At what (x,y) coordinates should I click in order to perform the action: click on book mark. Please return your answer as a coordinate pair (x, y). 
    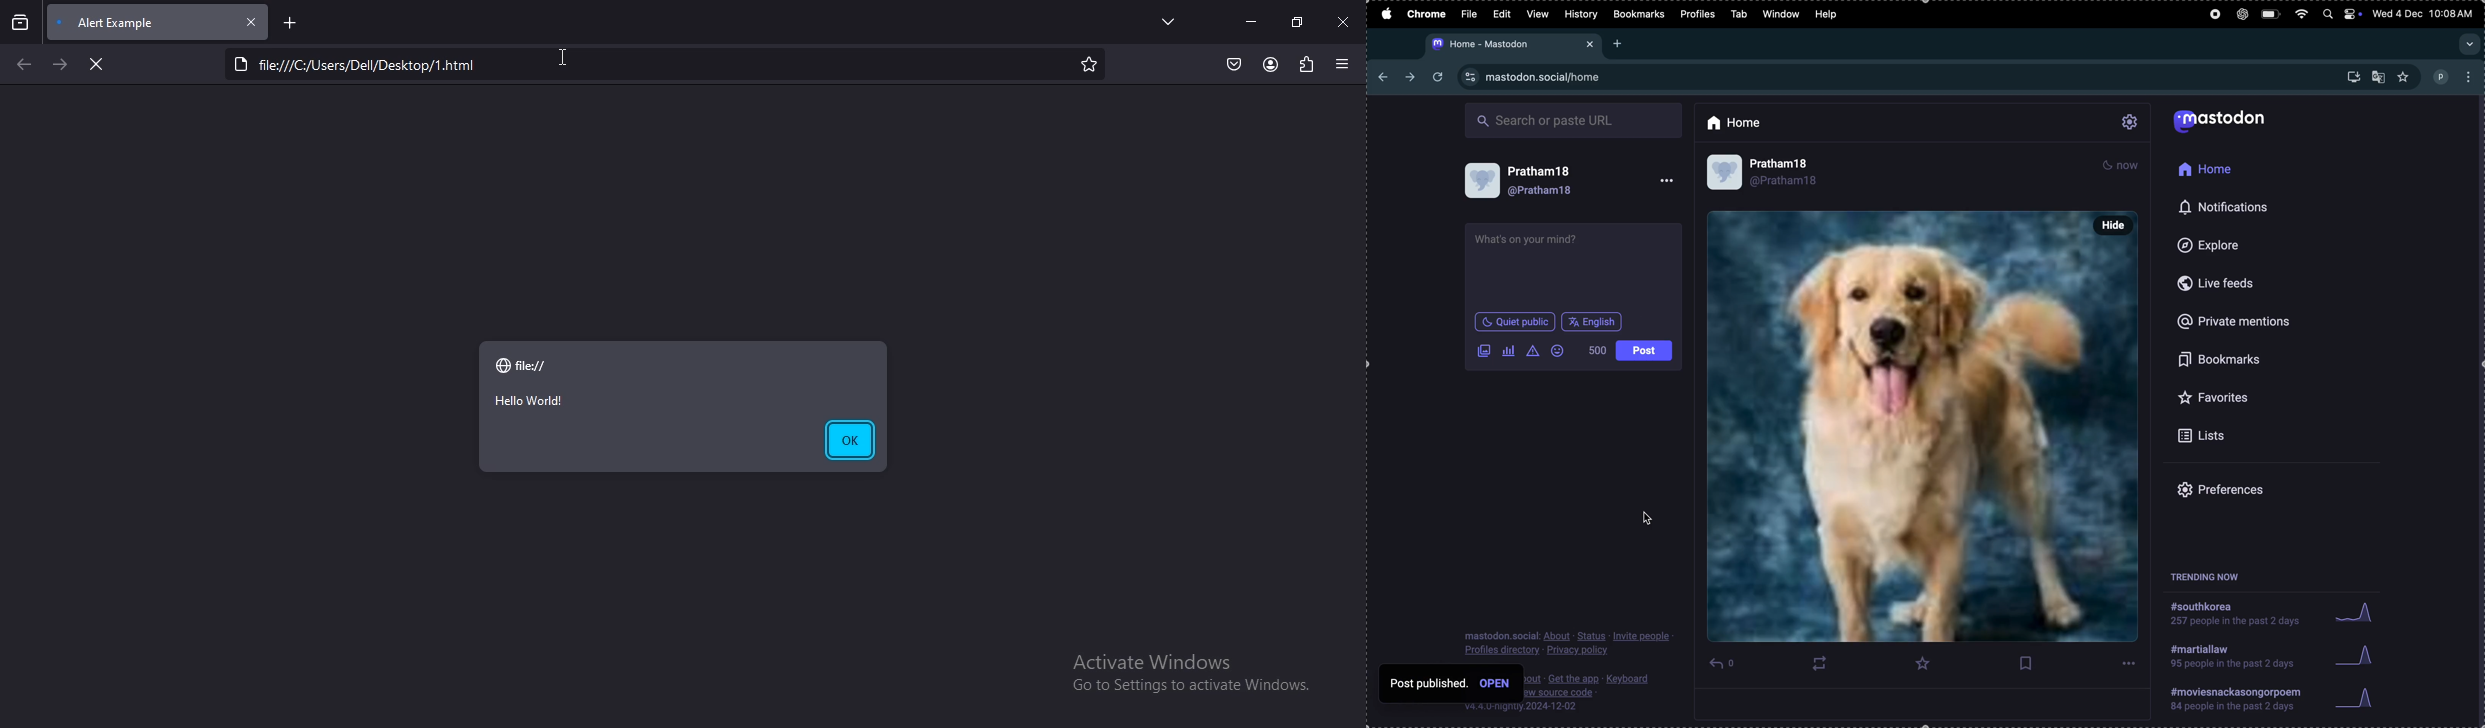
    Looking at the image, I should click on (2028, 664).